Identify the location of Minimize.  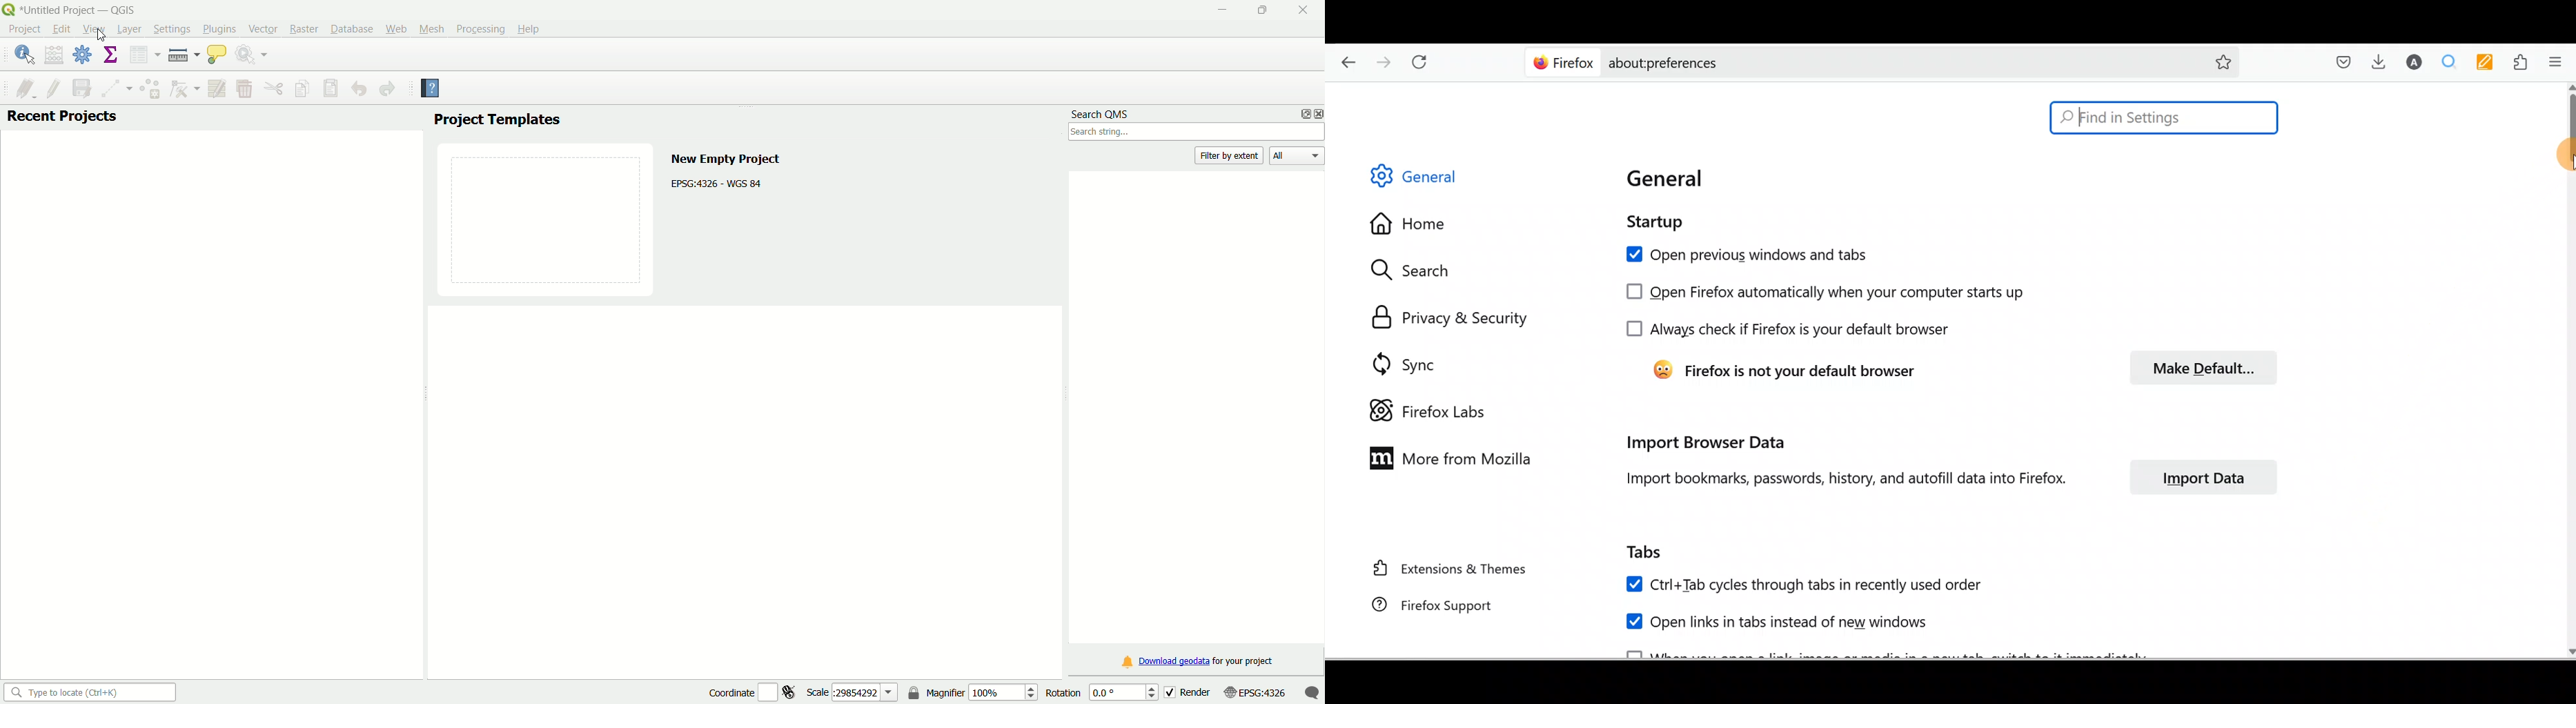
(1221, 11).